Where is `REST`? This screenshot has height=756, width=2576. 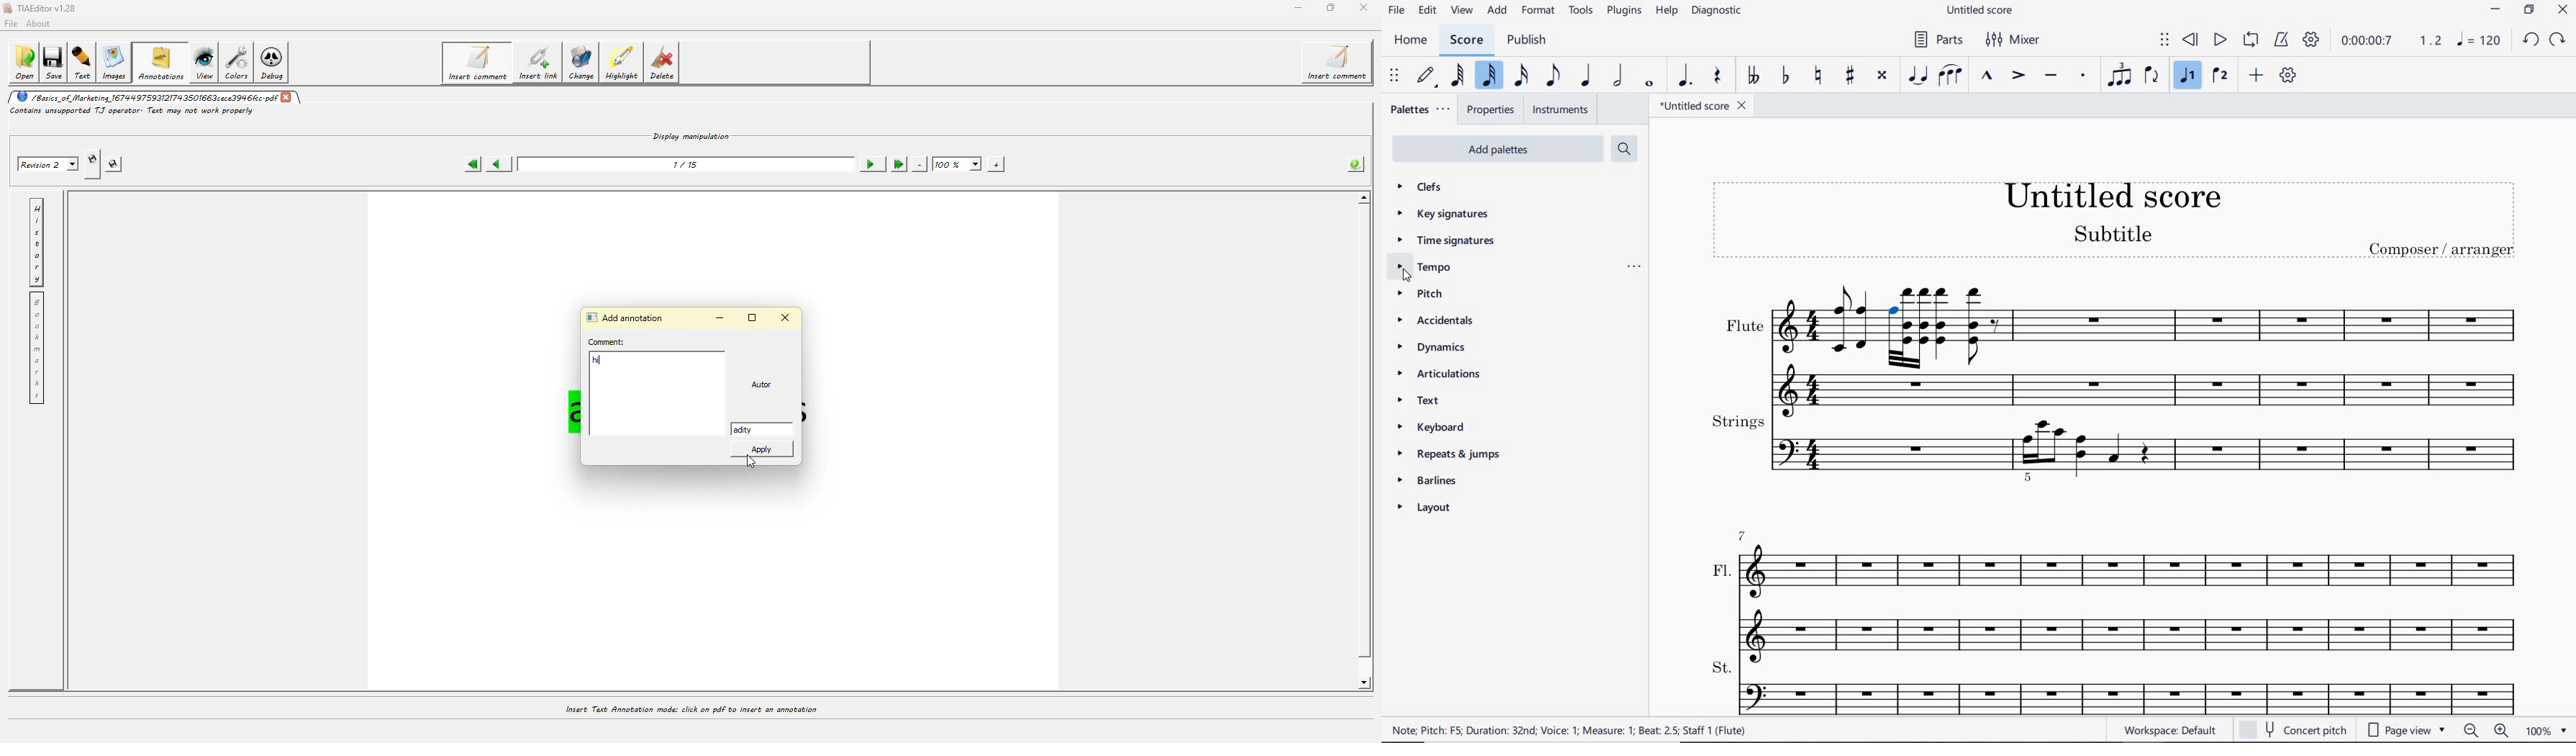 REST is located at coordinates (1717, 75).